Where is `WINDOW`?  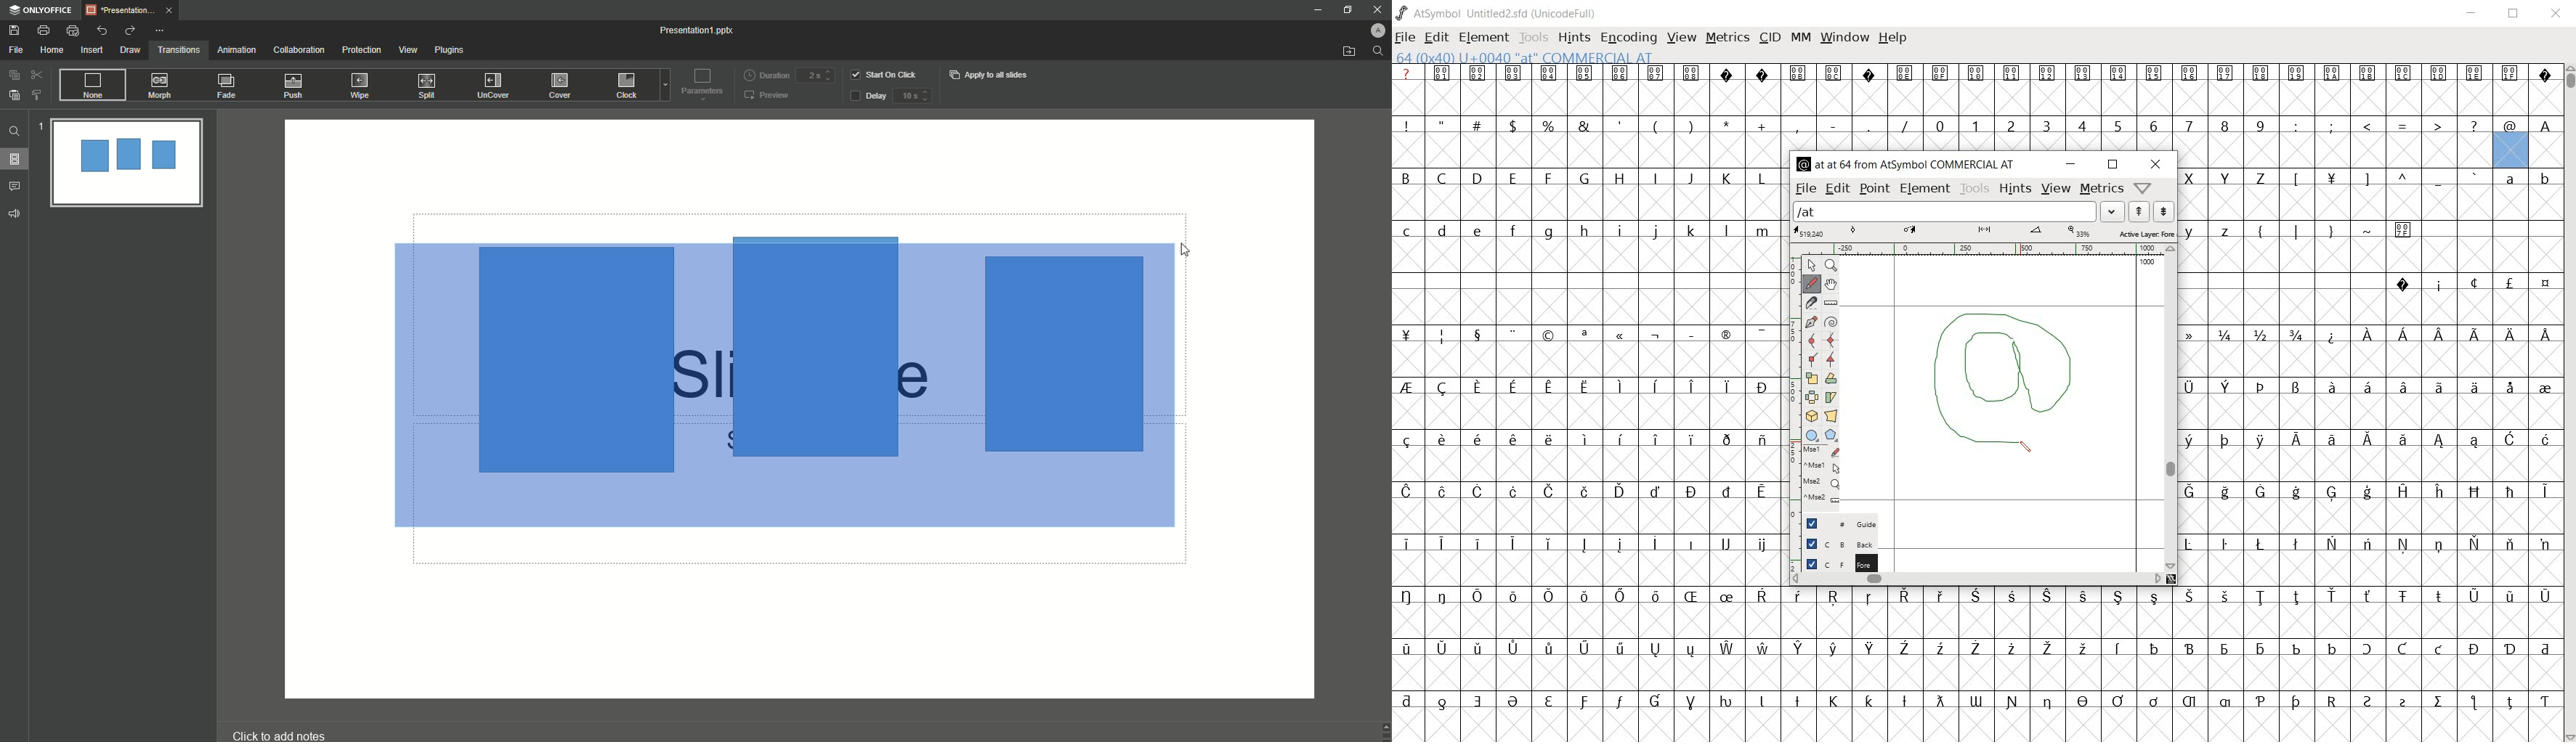
WINDOW is located at coordinates (1847, 36).